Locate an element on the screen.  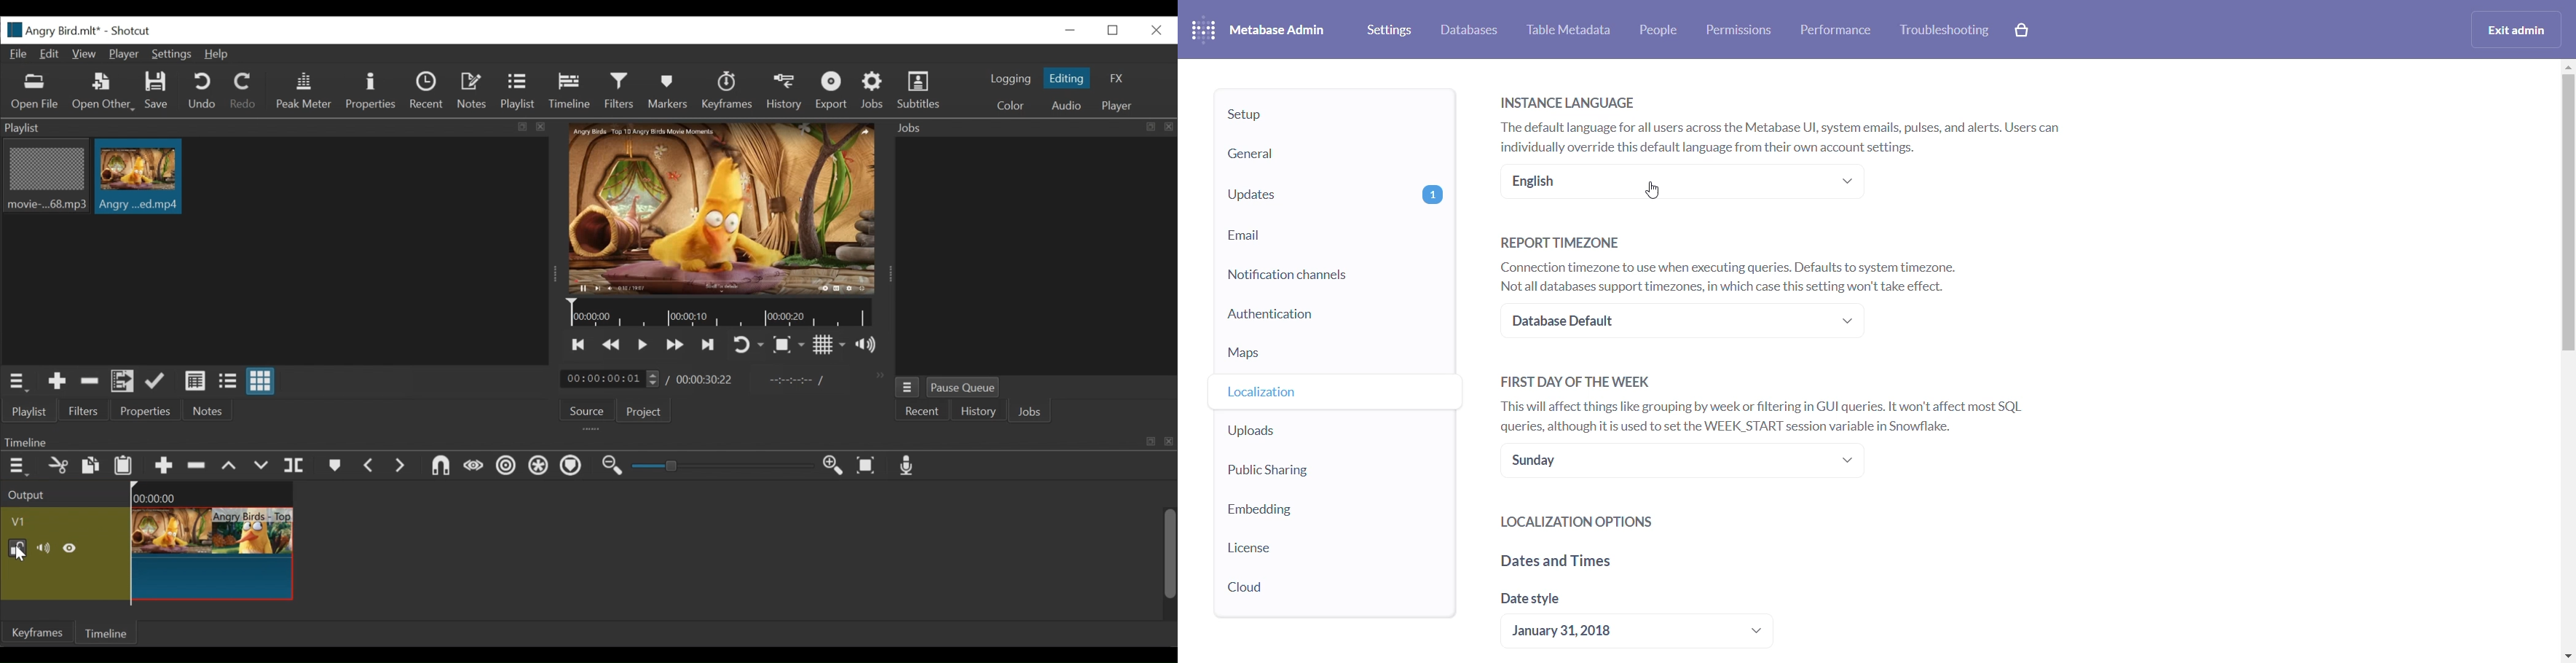
authentication is located at coordinates (1328, 316).